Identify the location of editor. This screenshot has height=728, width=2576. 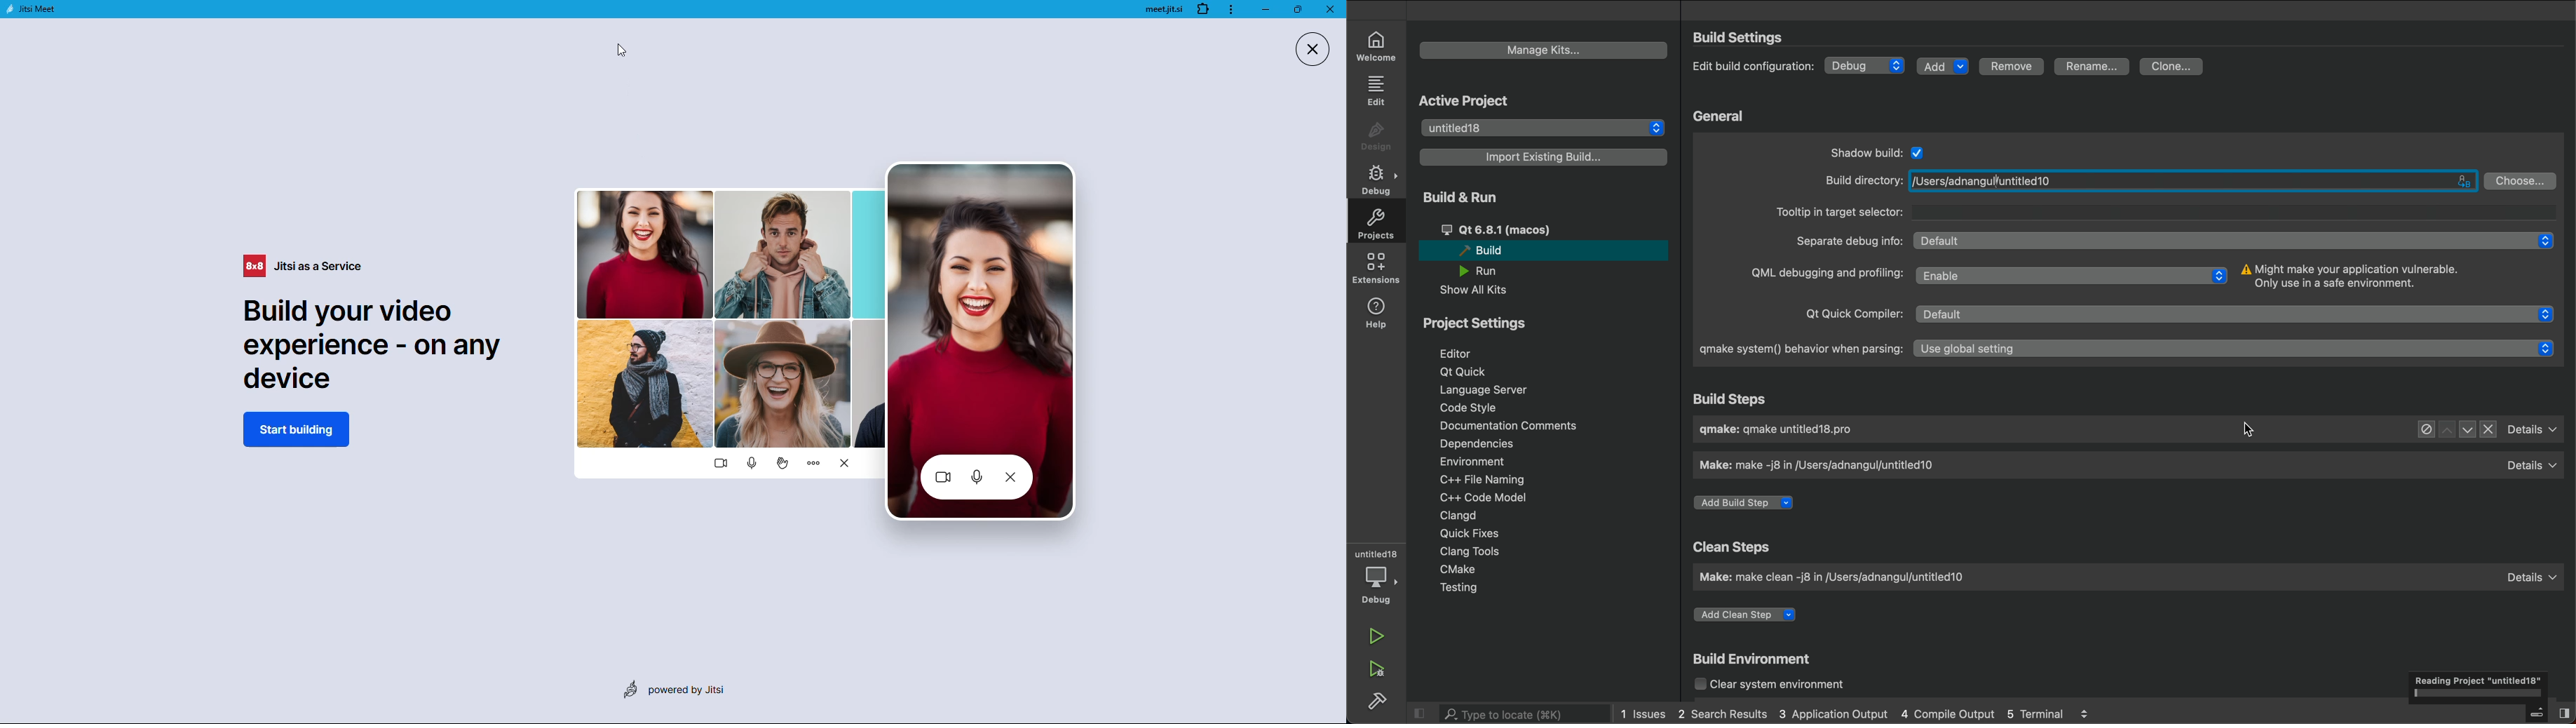
(1467, 352).